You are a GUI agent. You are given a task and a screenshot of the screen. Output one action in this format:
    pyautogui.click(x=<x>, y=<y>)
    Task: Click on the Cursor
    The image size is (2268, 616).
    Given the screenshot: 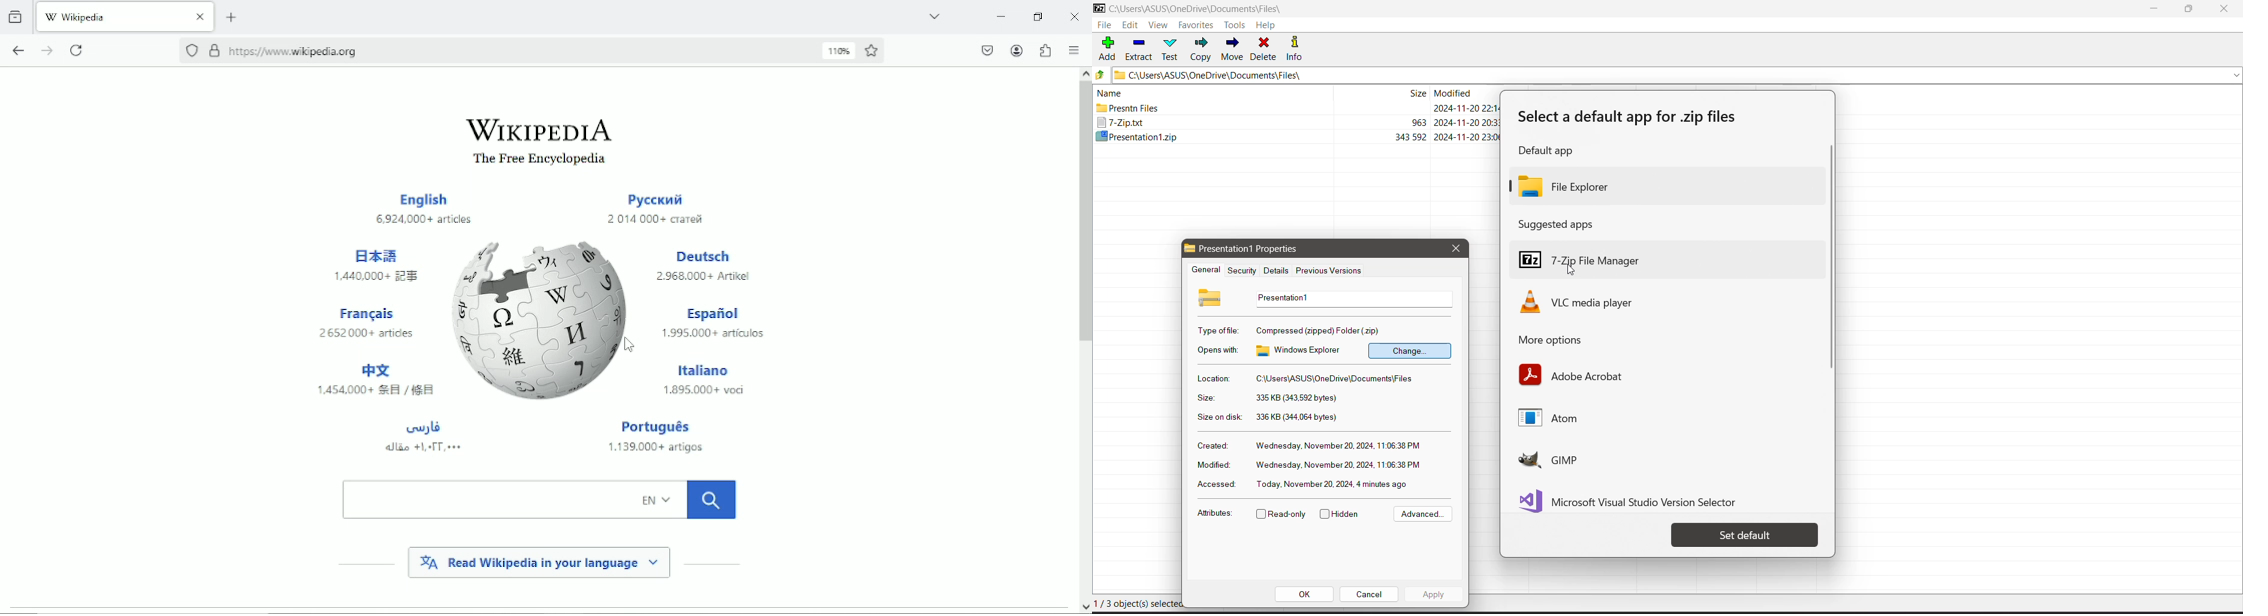 What is the action you would take?
    pyautogui.click(x=629, y=345)
    